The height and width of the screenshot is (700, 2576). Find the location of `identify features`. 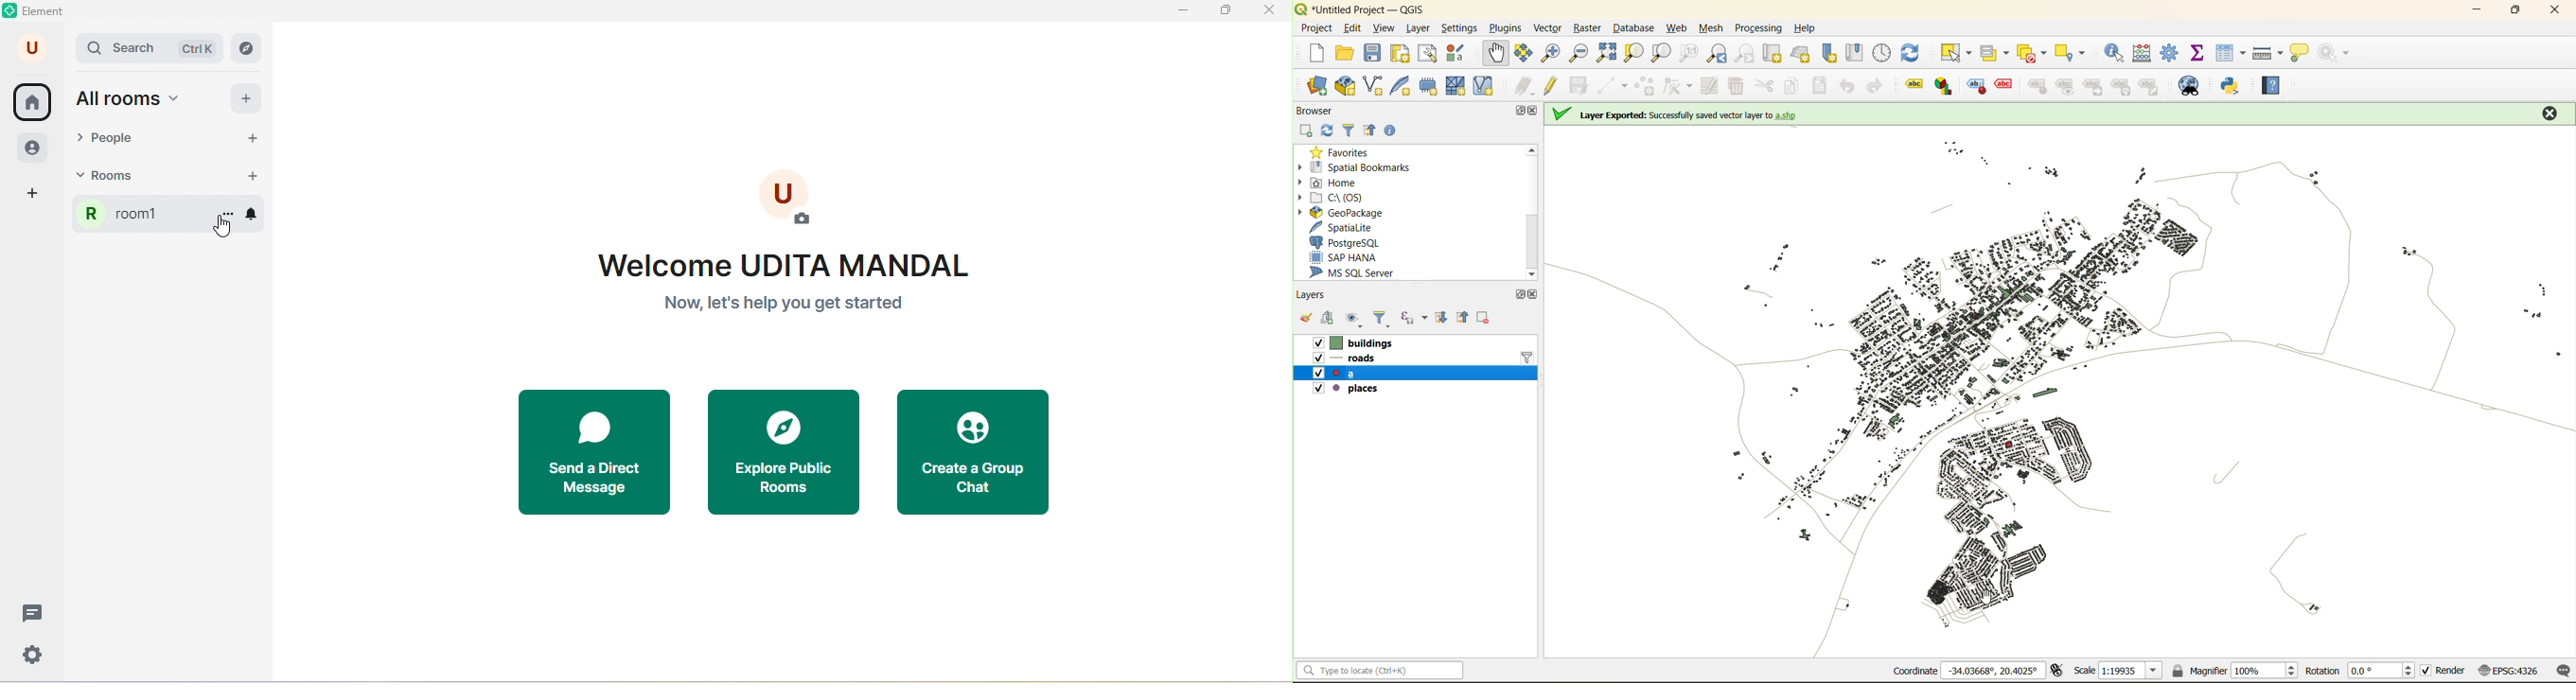

identify features is located at coordinates (2118, 52).